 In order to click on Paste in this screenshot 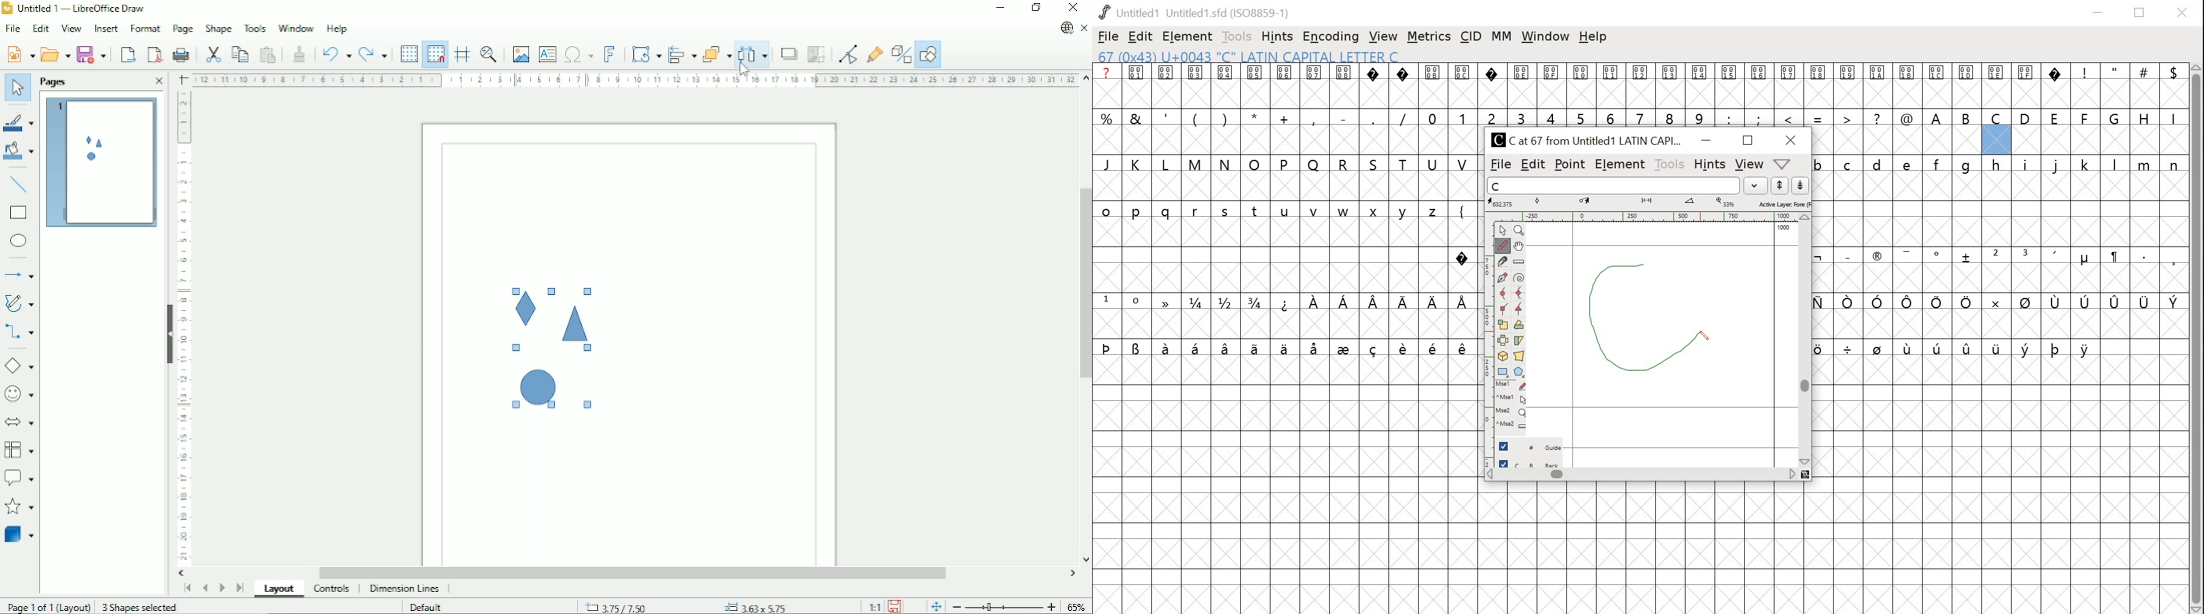, I will do `click(268, 53)`.